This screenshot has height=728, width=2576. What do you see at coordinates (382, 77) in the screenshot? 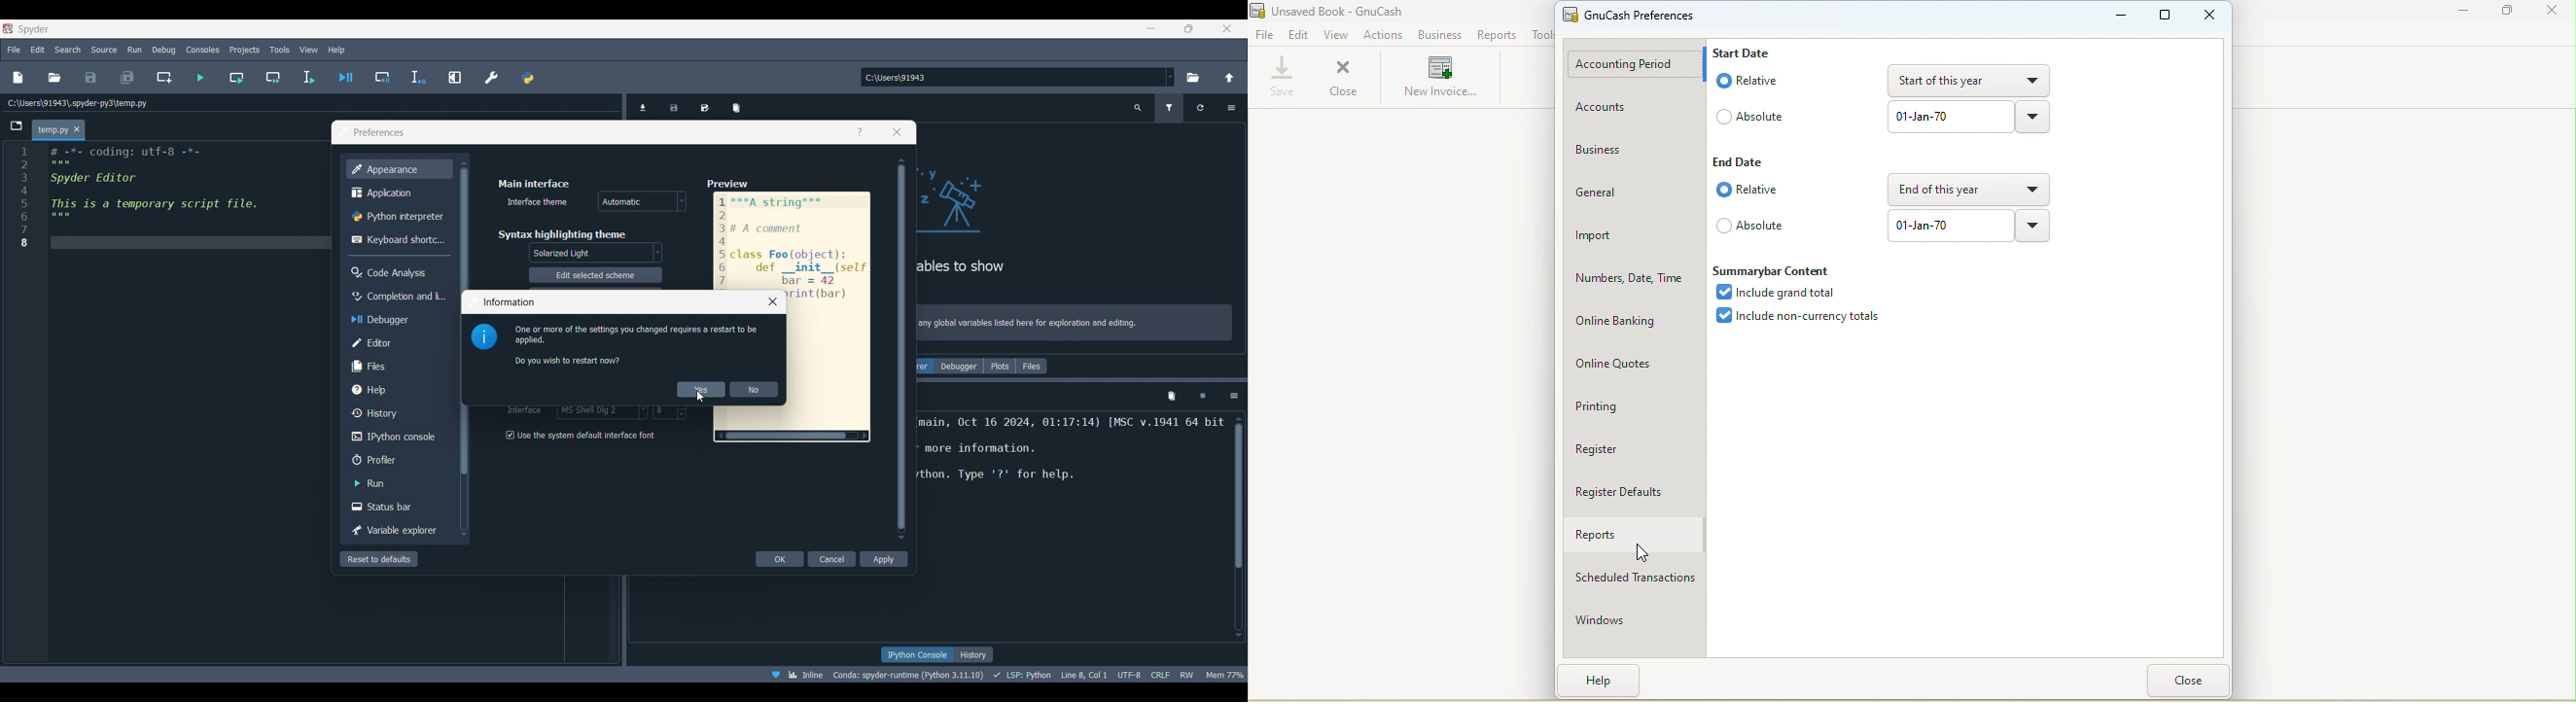
I see `Debug cell` at bounding box center [382, 77].